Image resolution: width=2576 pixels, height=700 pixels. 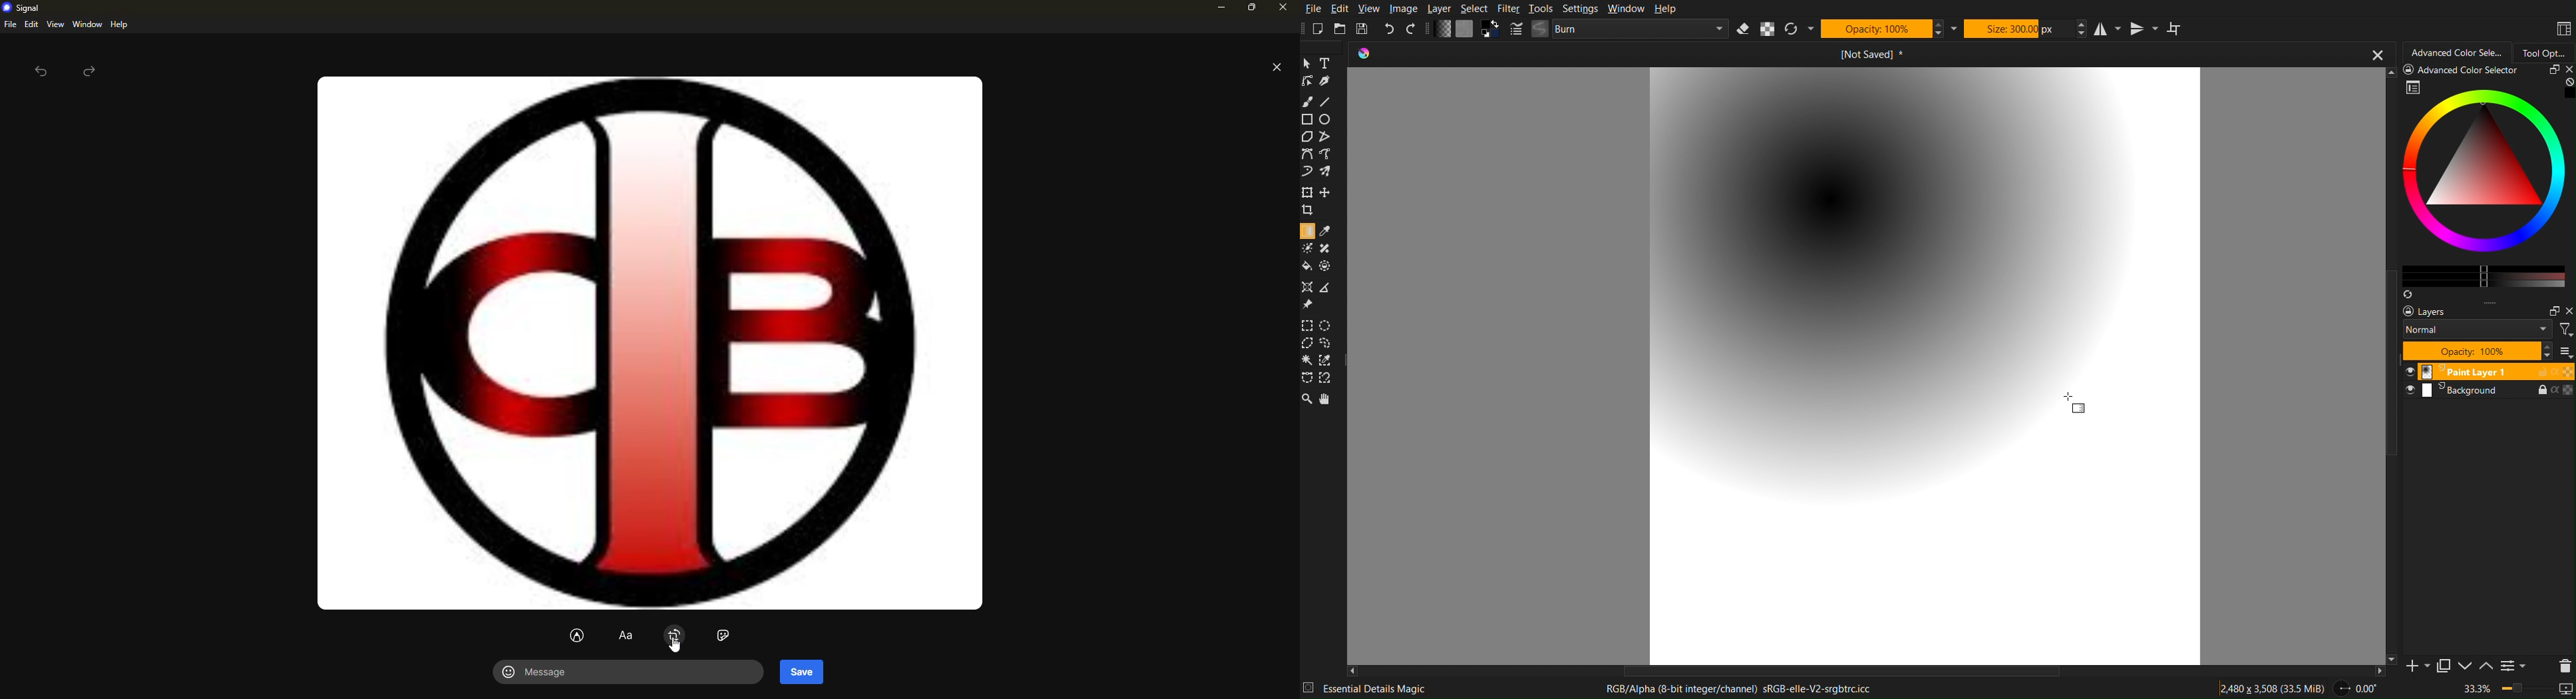 What do you see at coordinates (1326, 102) in the screenshot?
I see `Line` at bounding box center [1326, 102].